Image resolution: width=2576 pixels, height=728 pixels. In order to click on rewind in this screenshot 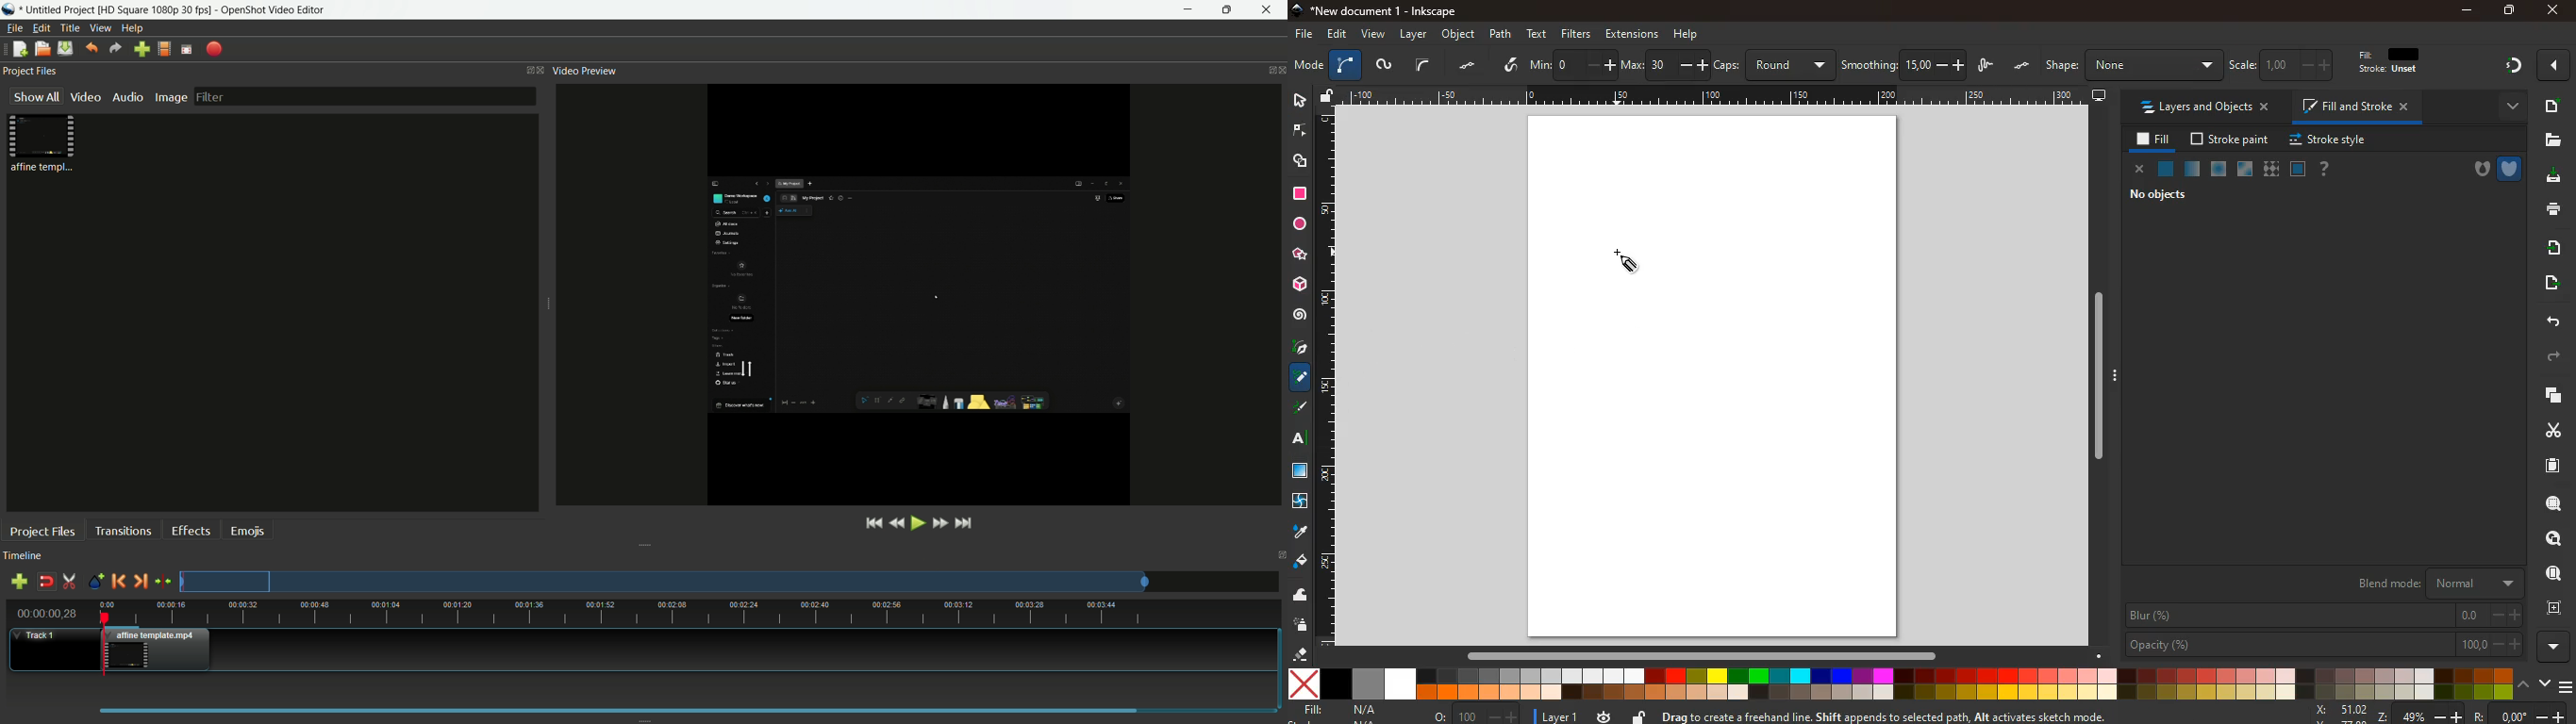, I will do `click(897, 524)`.